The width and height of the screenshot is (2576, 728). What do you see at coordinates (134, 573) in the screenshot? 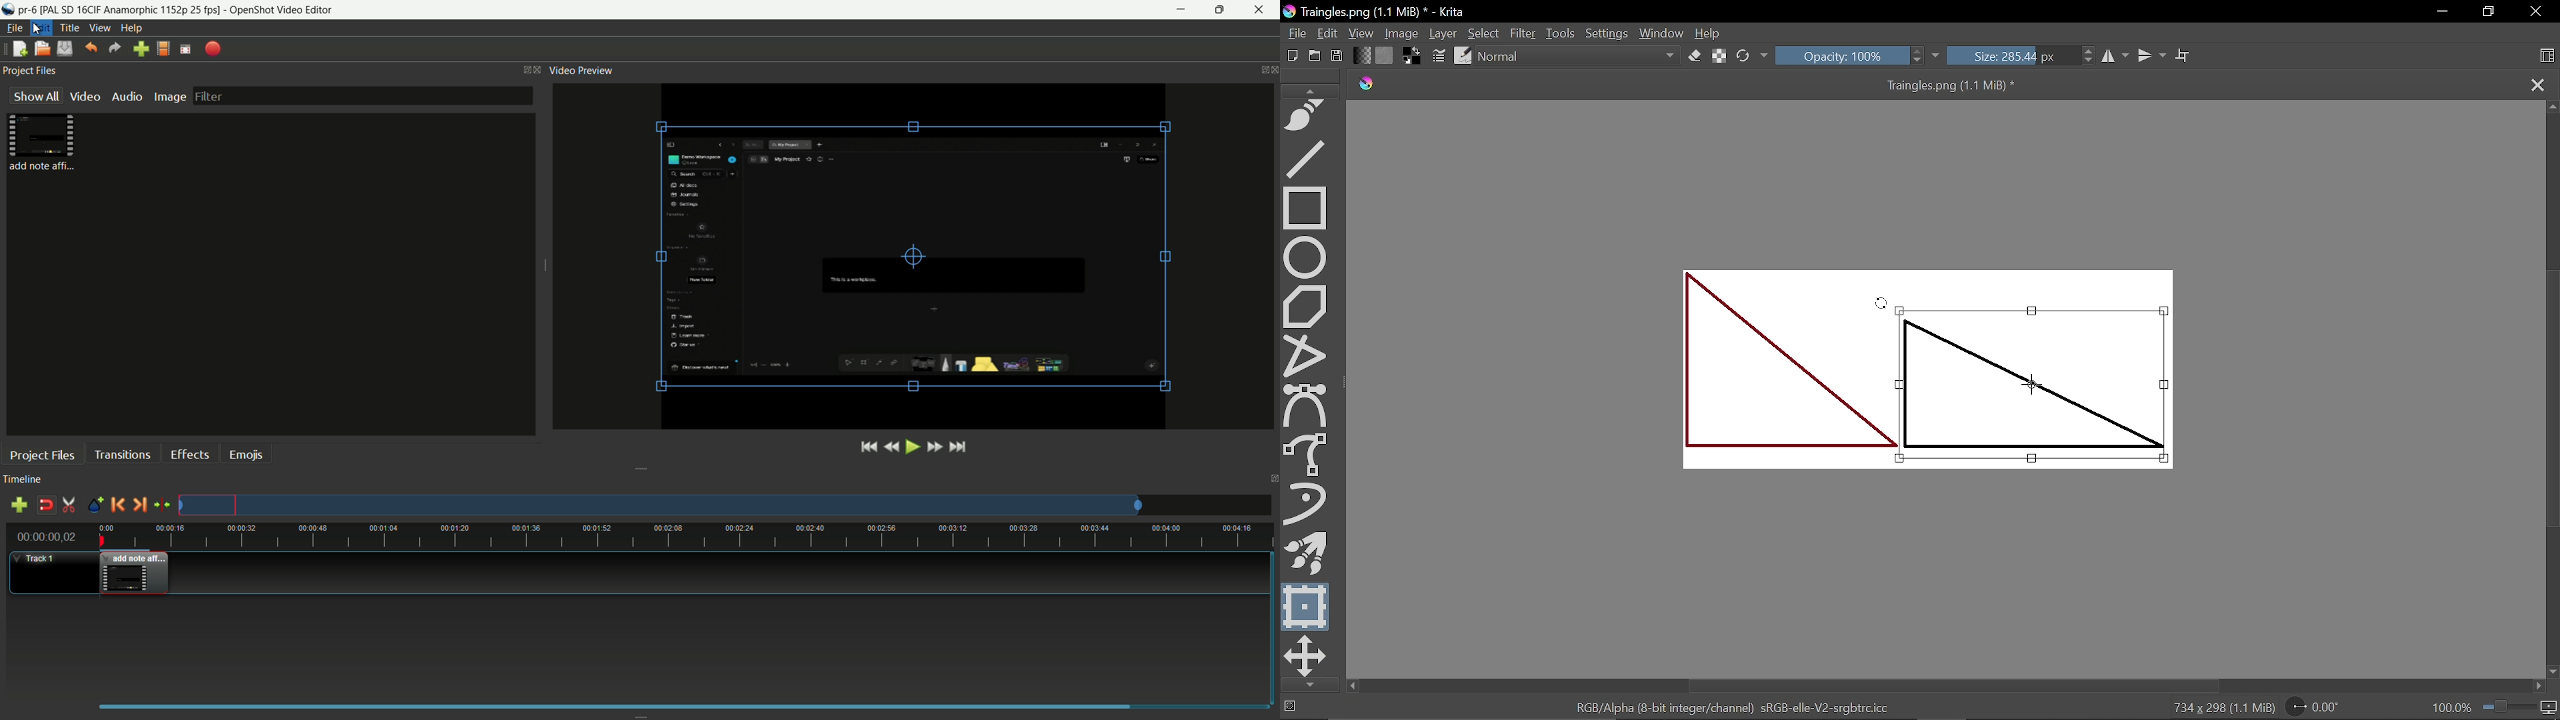
I see `video in timeline` at bounding box center [134, 573].